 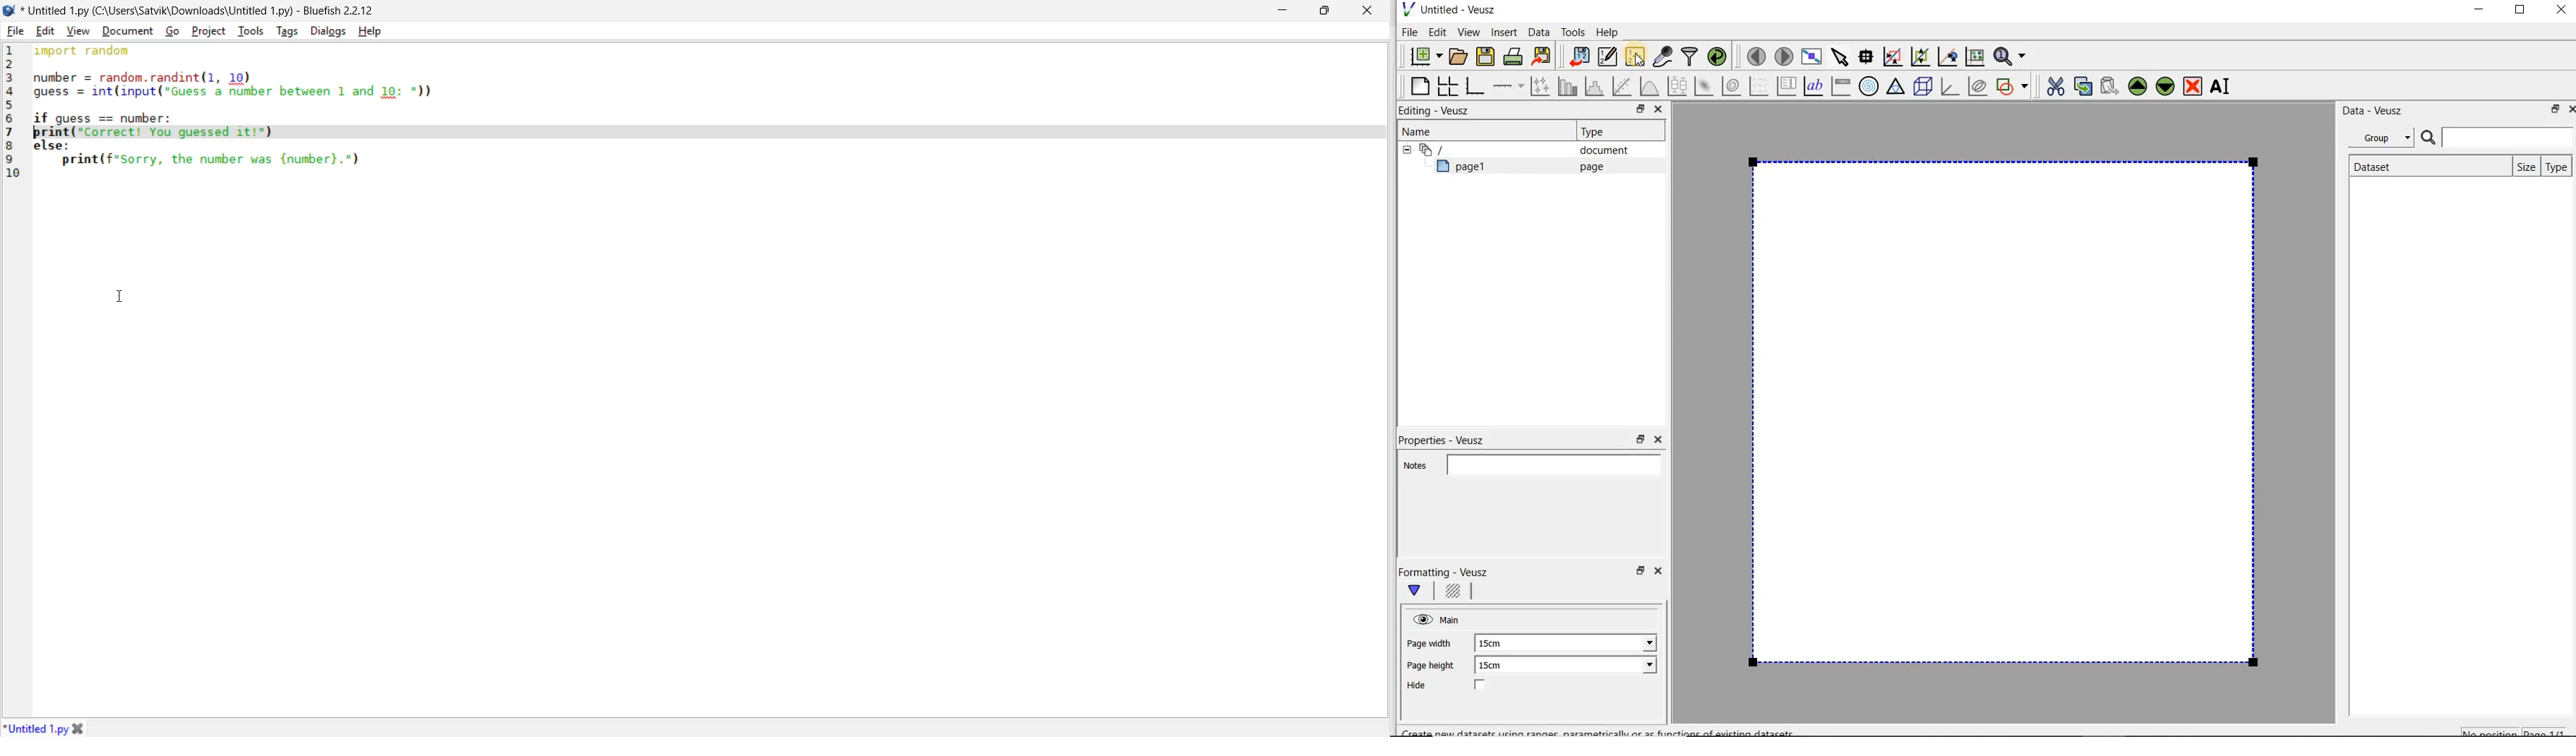 What do you see at coordinates (1418, 84) in the screenshot?
I see `blank page` at bounding box center [1418, 84].